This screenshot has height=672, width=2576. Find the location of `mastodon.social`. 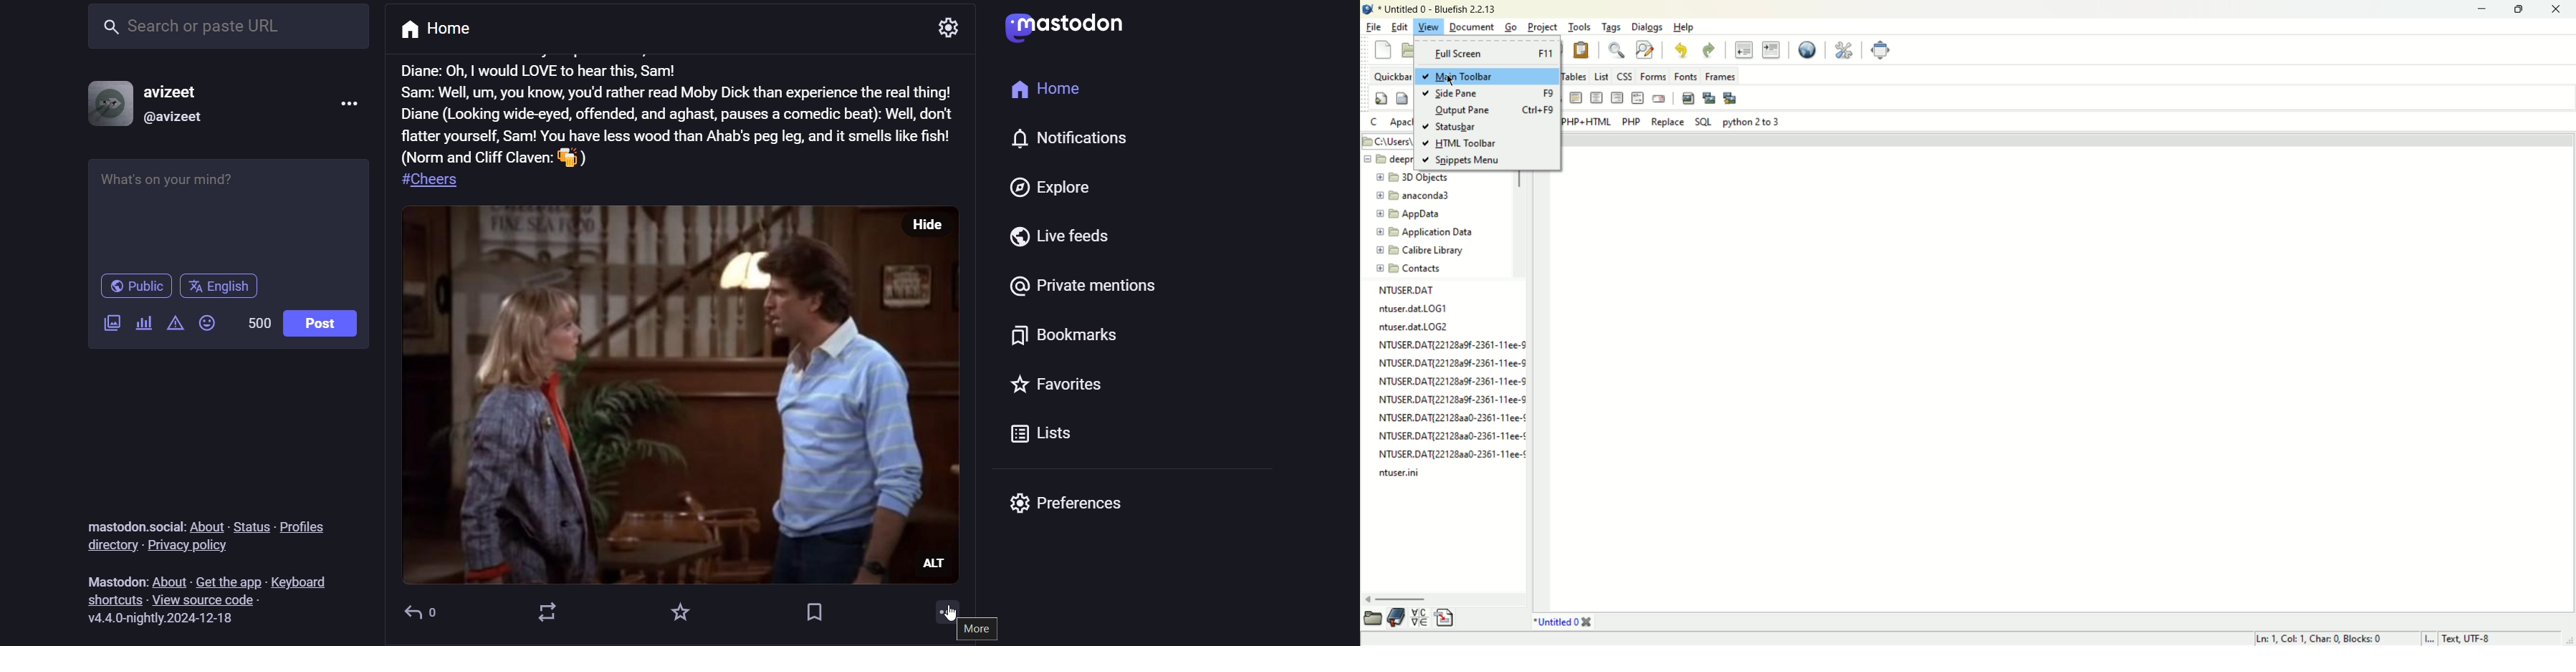

mastodon.social is located at coordinates (129, 521).